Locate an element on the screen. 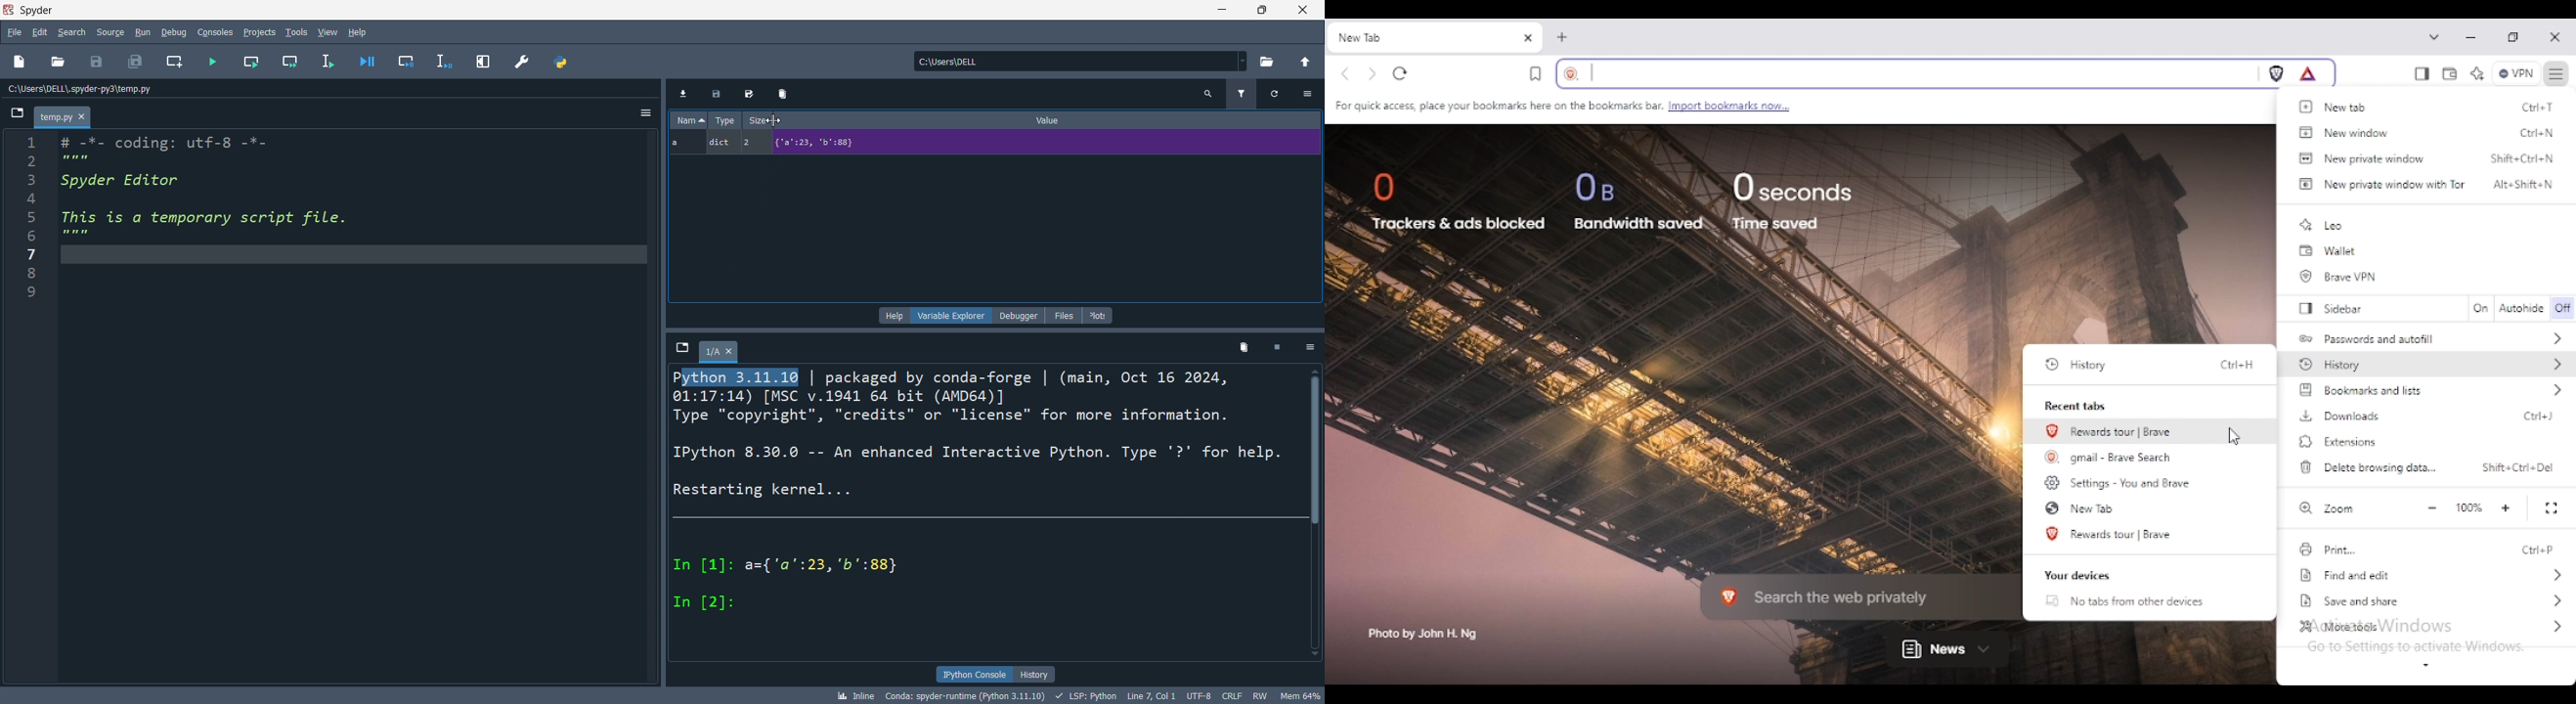 The height and width of the screenshot is (728, 2576). close is located at coordinates (2554, 38).